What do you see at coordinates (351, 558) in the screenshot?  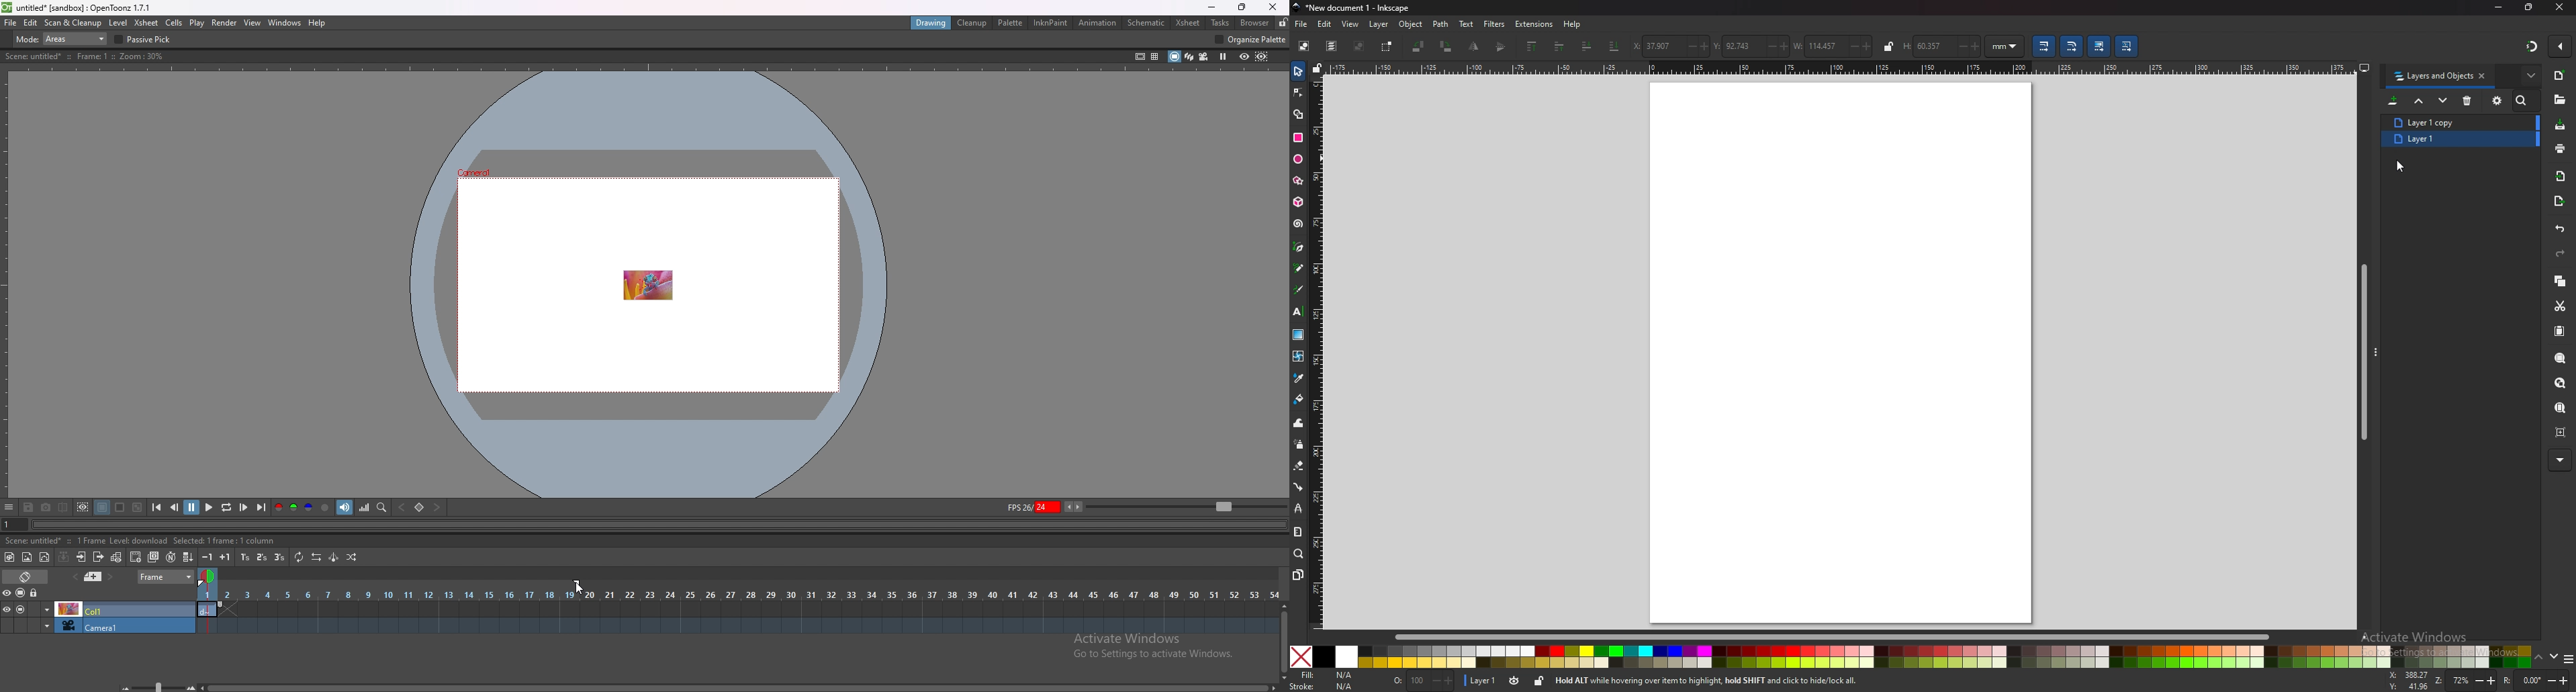 I see `random` at bounding box center [351, 558].